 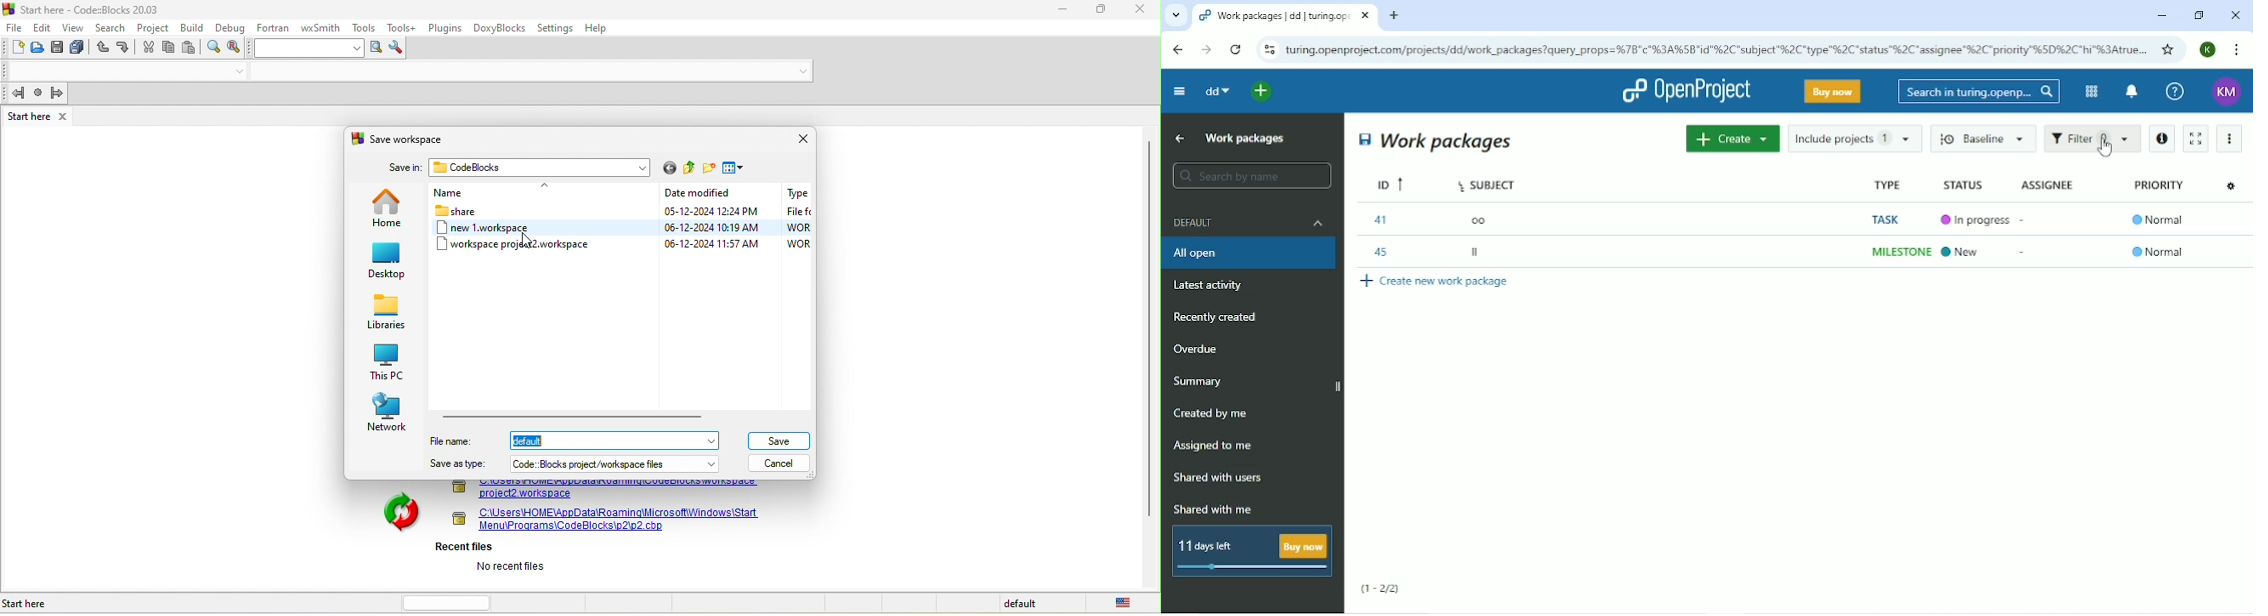 I want to click on close, so click(x=799, y=139).